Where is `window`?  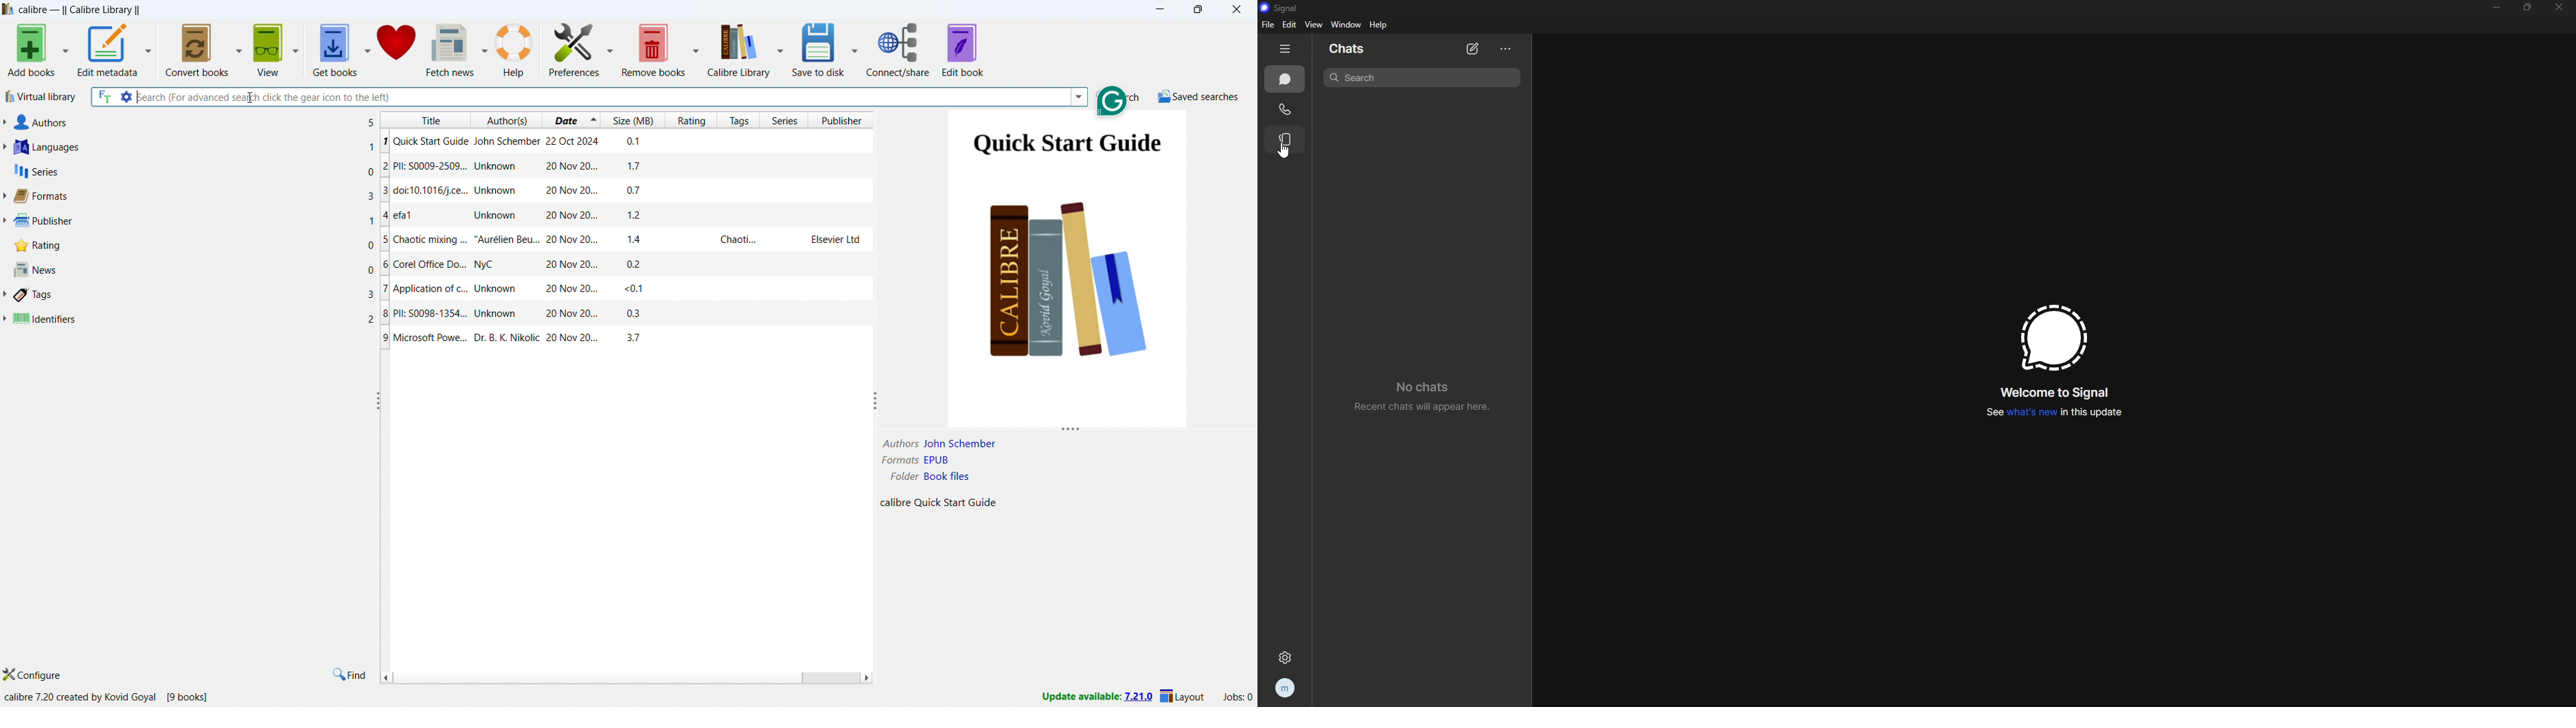
window is located at coordinates (1348, 25).